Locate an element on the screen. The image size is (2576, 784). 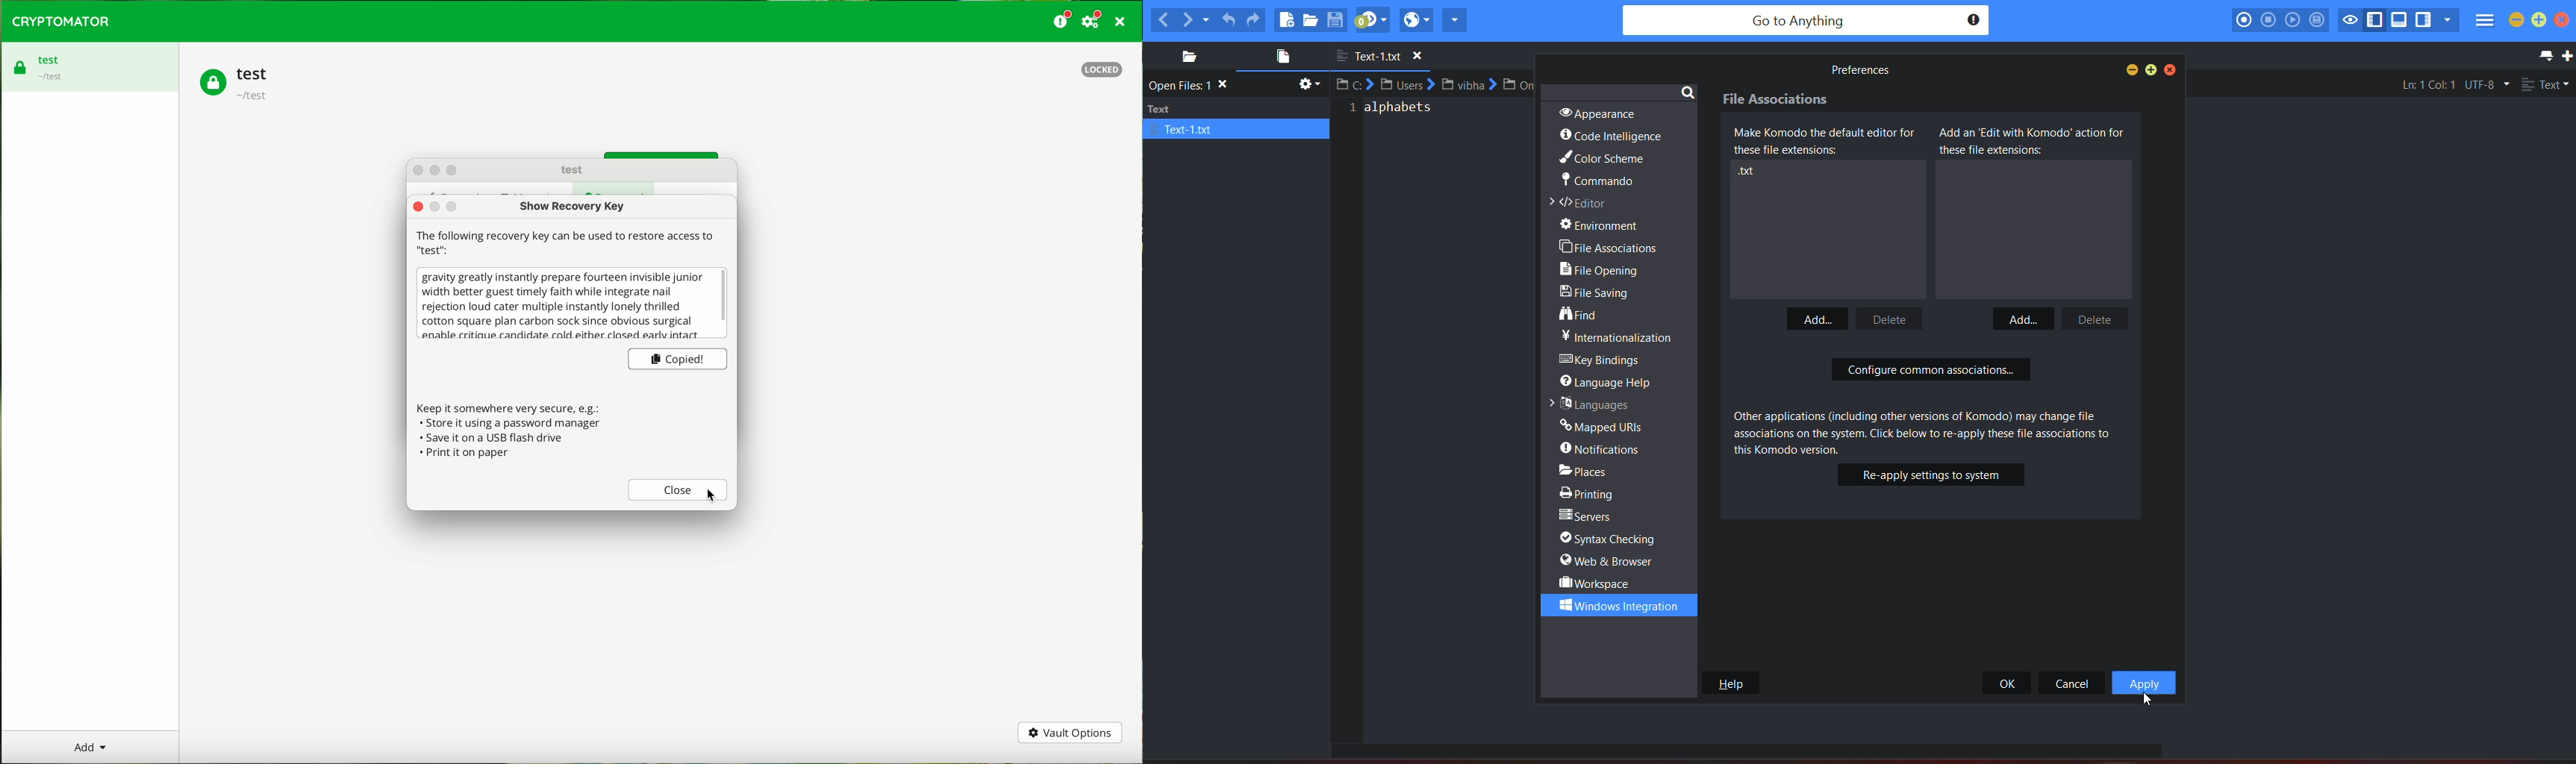
languages is located at coordinates (1588, 403).